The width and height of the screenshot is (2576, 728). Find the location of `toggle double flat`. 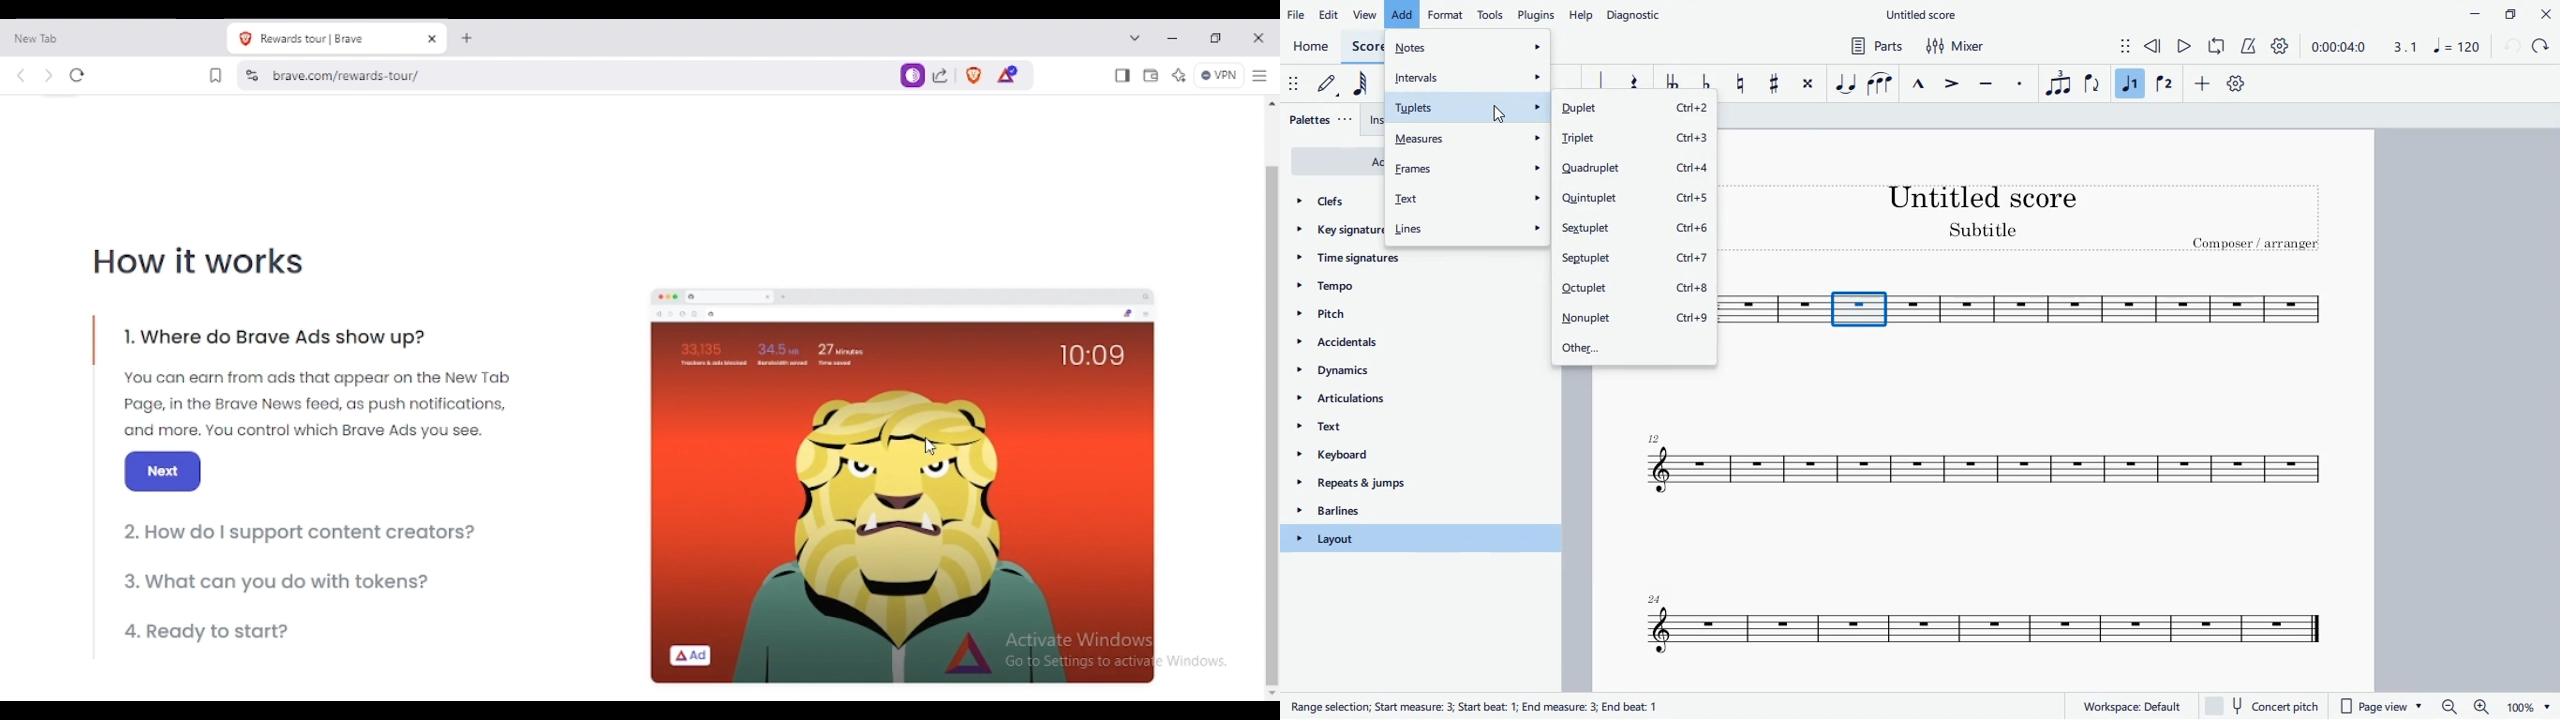

toggle double flat is located at coordinates (1671, 85).